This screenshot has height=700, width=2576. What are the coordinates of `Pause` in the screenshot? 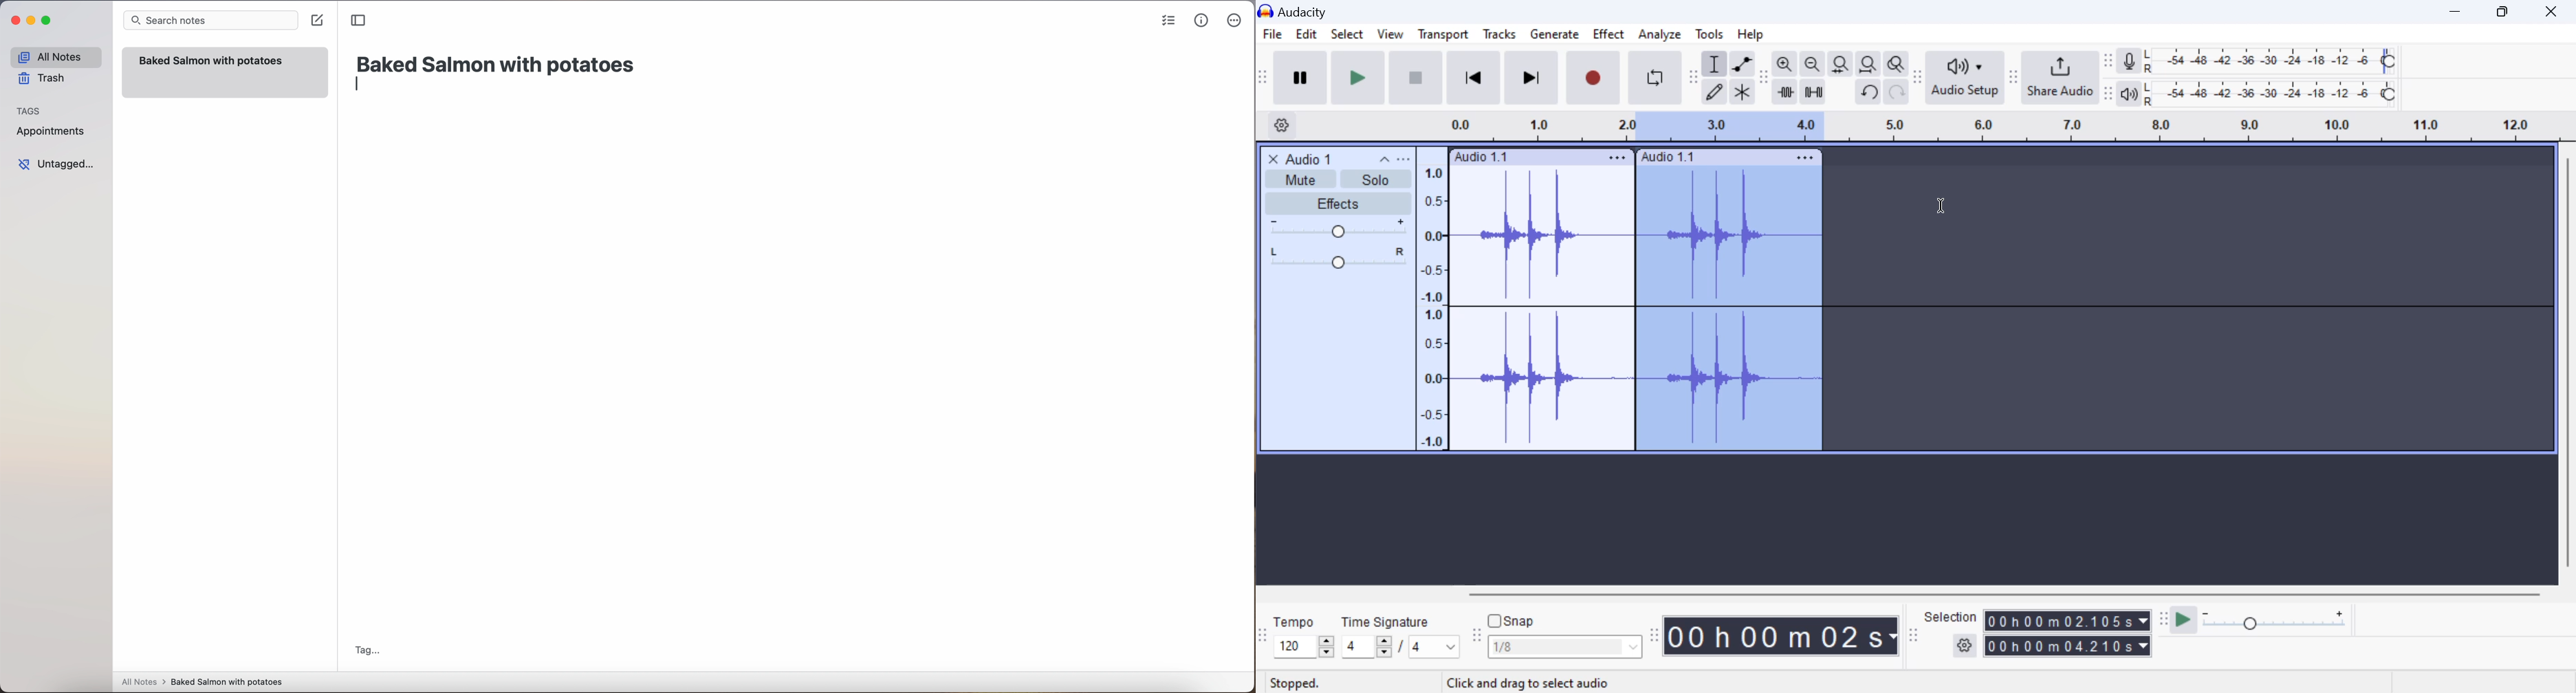 It's located at (1300, 78).